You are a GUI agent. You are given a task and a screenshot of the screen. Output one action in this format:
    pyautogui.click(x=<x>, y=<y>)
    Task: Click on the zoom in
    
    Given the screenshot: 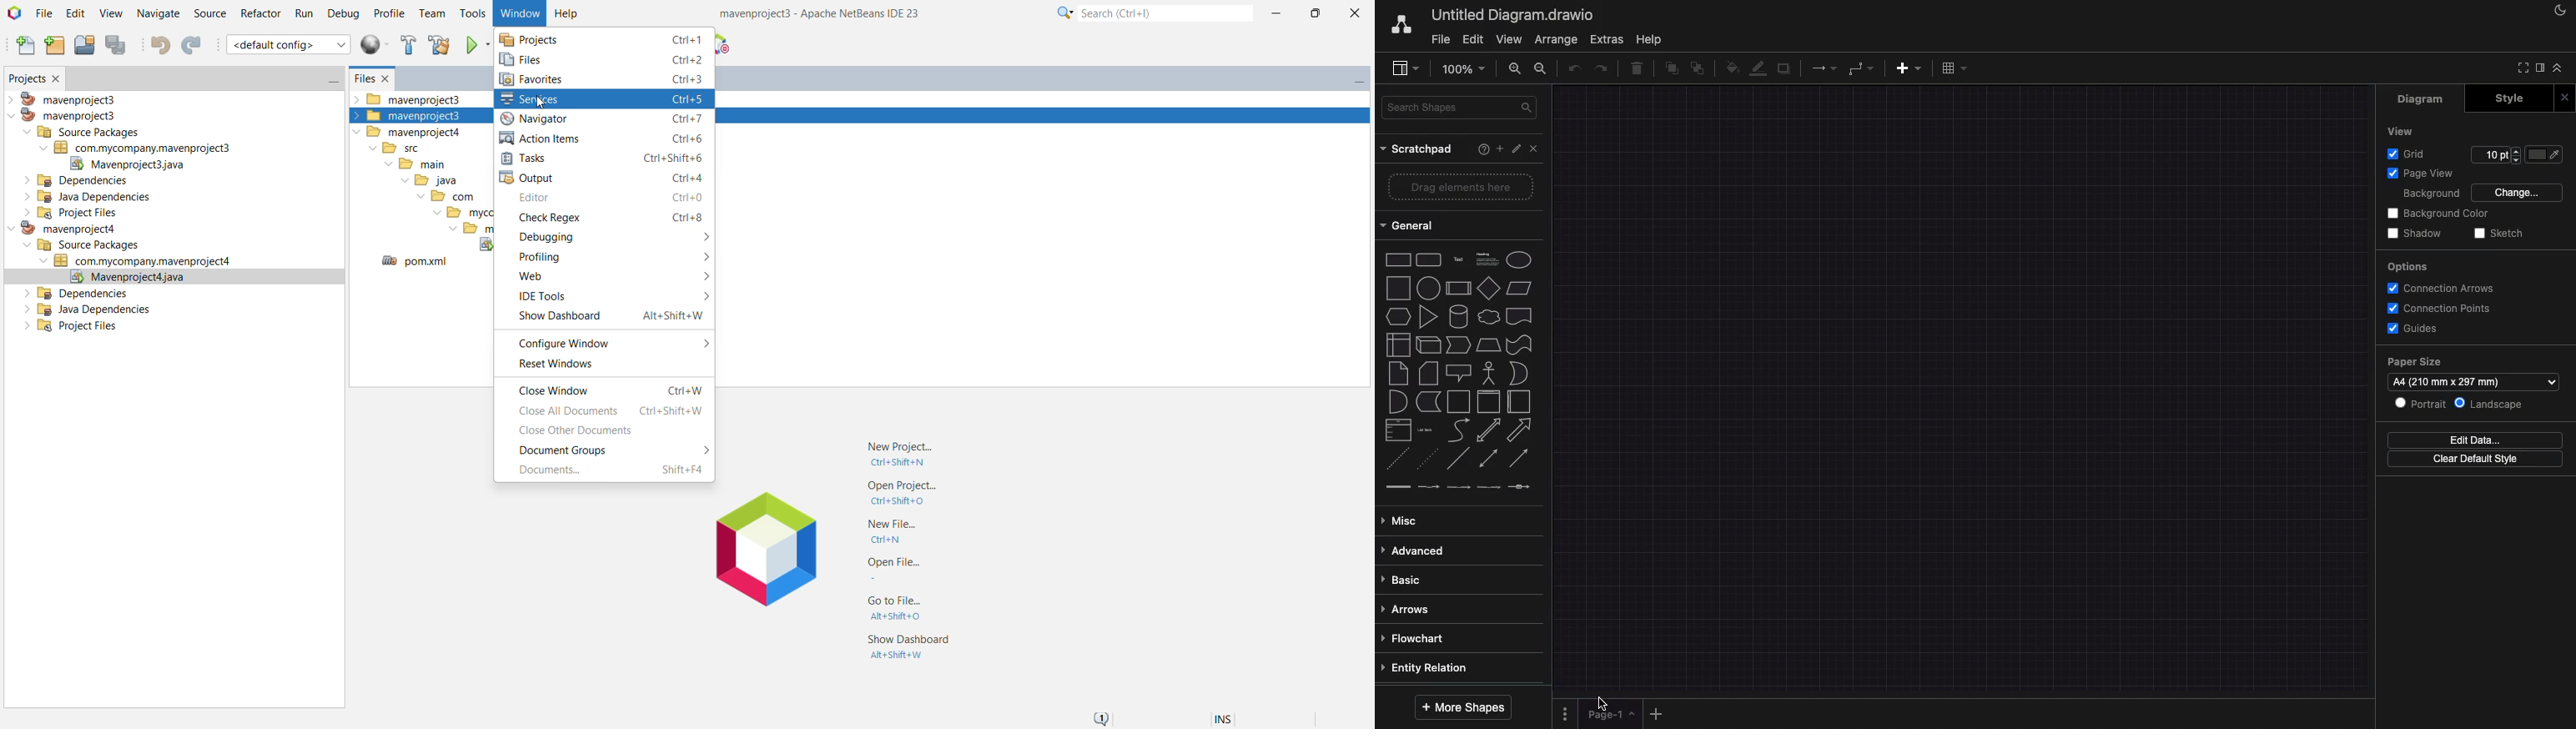 What is the action you would take?
    pyautogui.click(x=1514, y=69)
    